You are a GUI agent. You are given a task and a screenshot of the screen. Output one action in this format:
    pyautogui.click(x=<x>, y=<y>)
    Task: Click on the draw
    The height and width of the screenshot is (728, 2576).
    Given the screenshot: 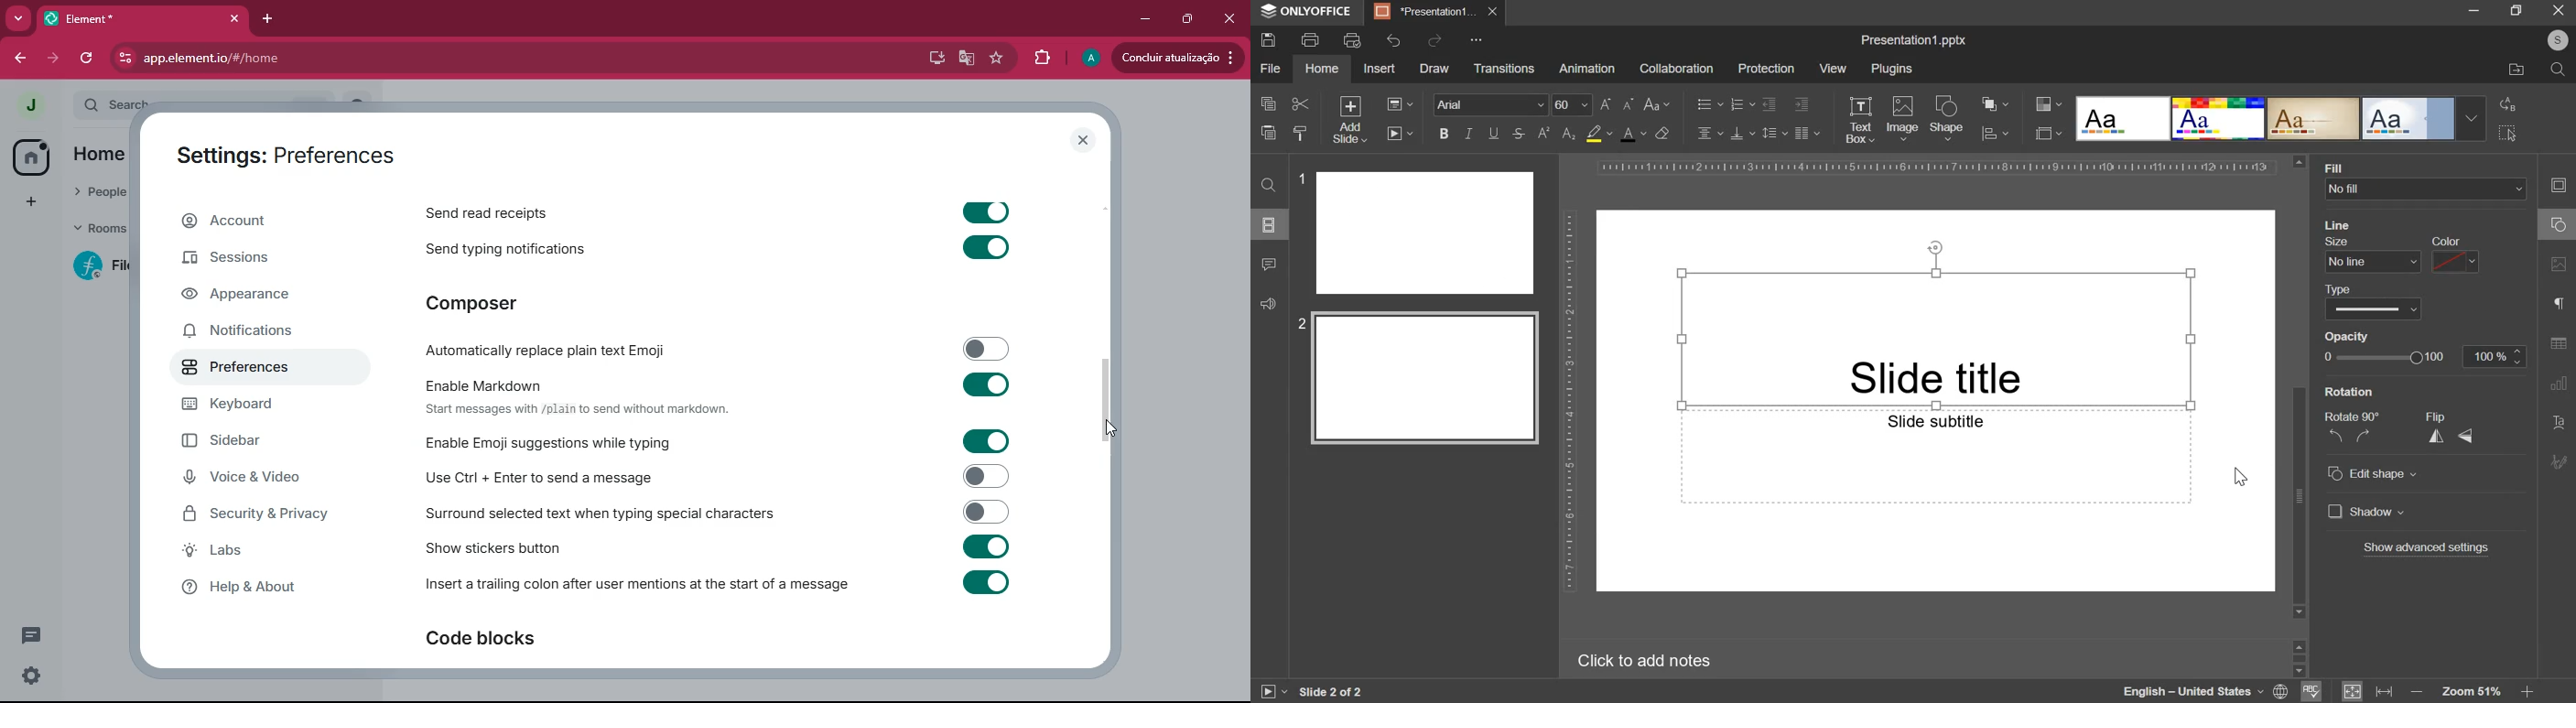 What is the action you would take?
    pyautogui.click(x=1434, y=69)
    